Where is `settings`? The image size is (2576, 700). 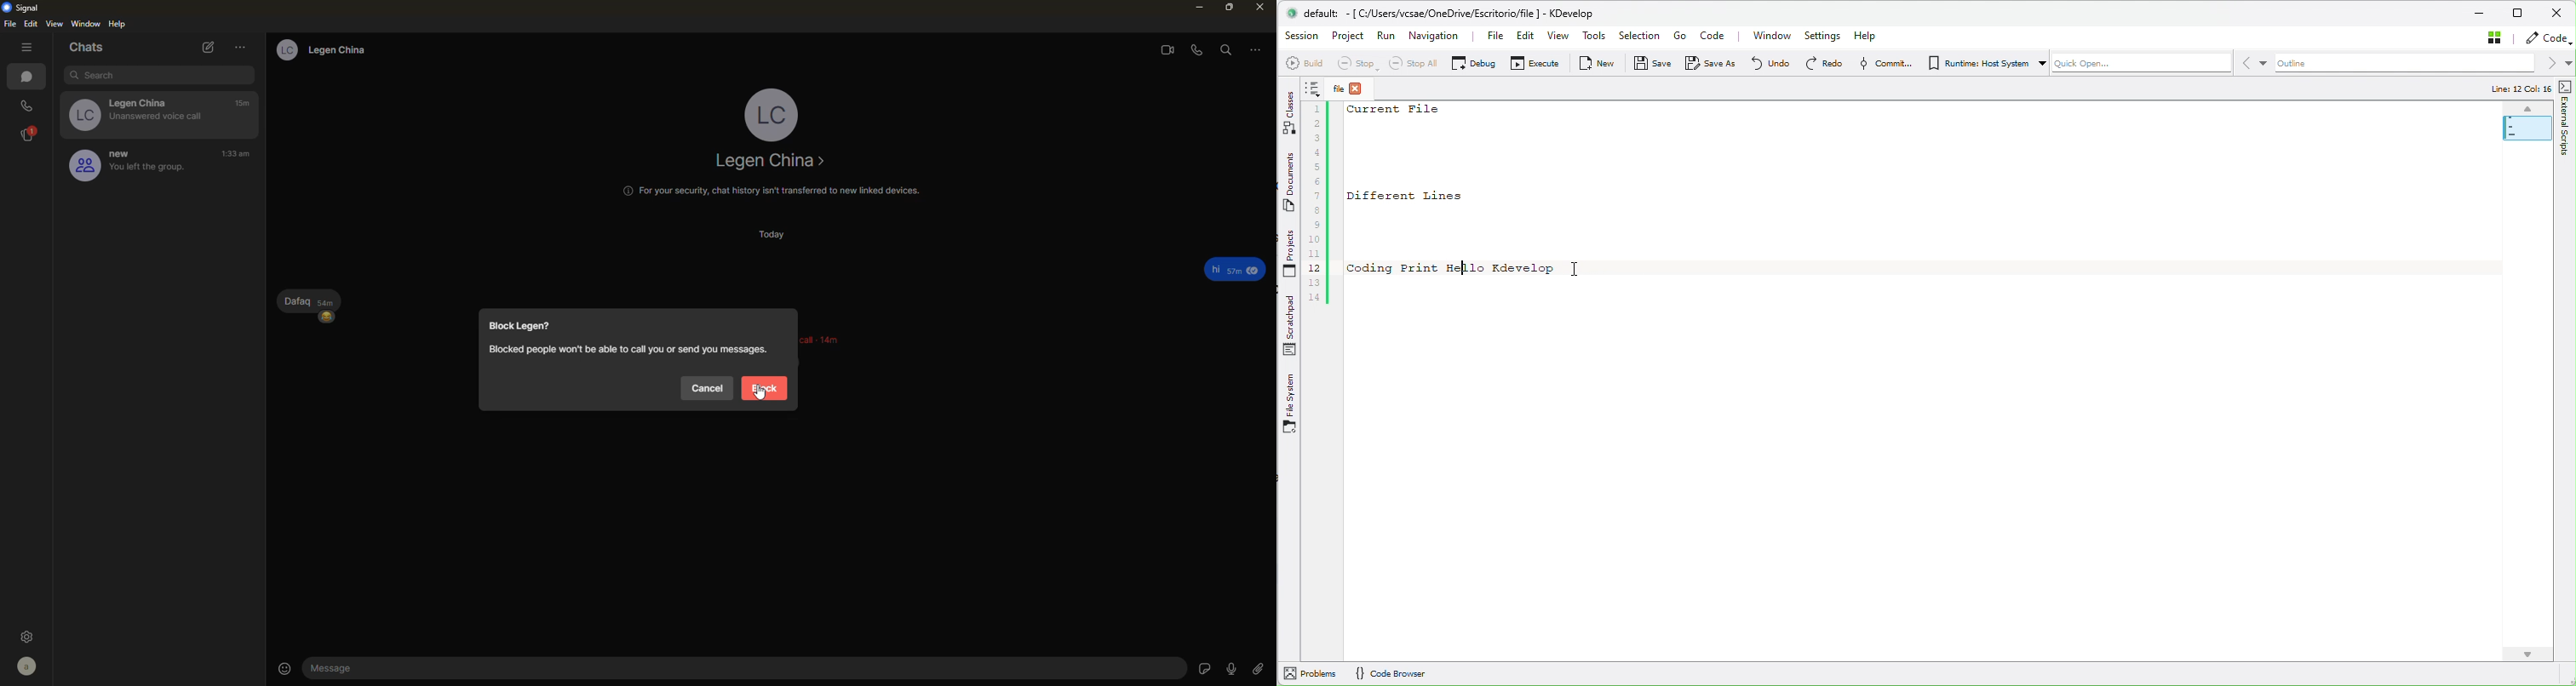 settings is located at coordinates (30, 635).